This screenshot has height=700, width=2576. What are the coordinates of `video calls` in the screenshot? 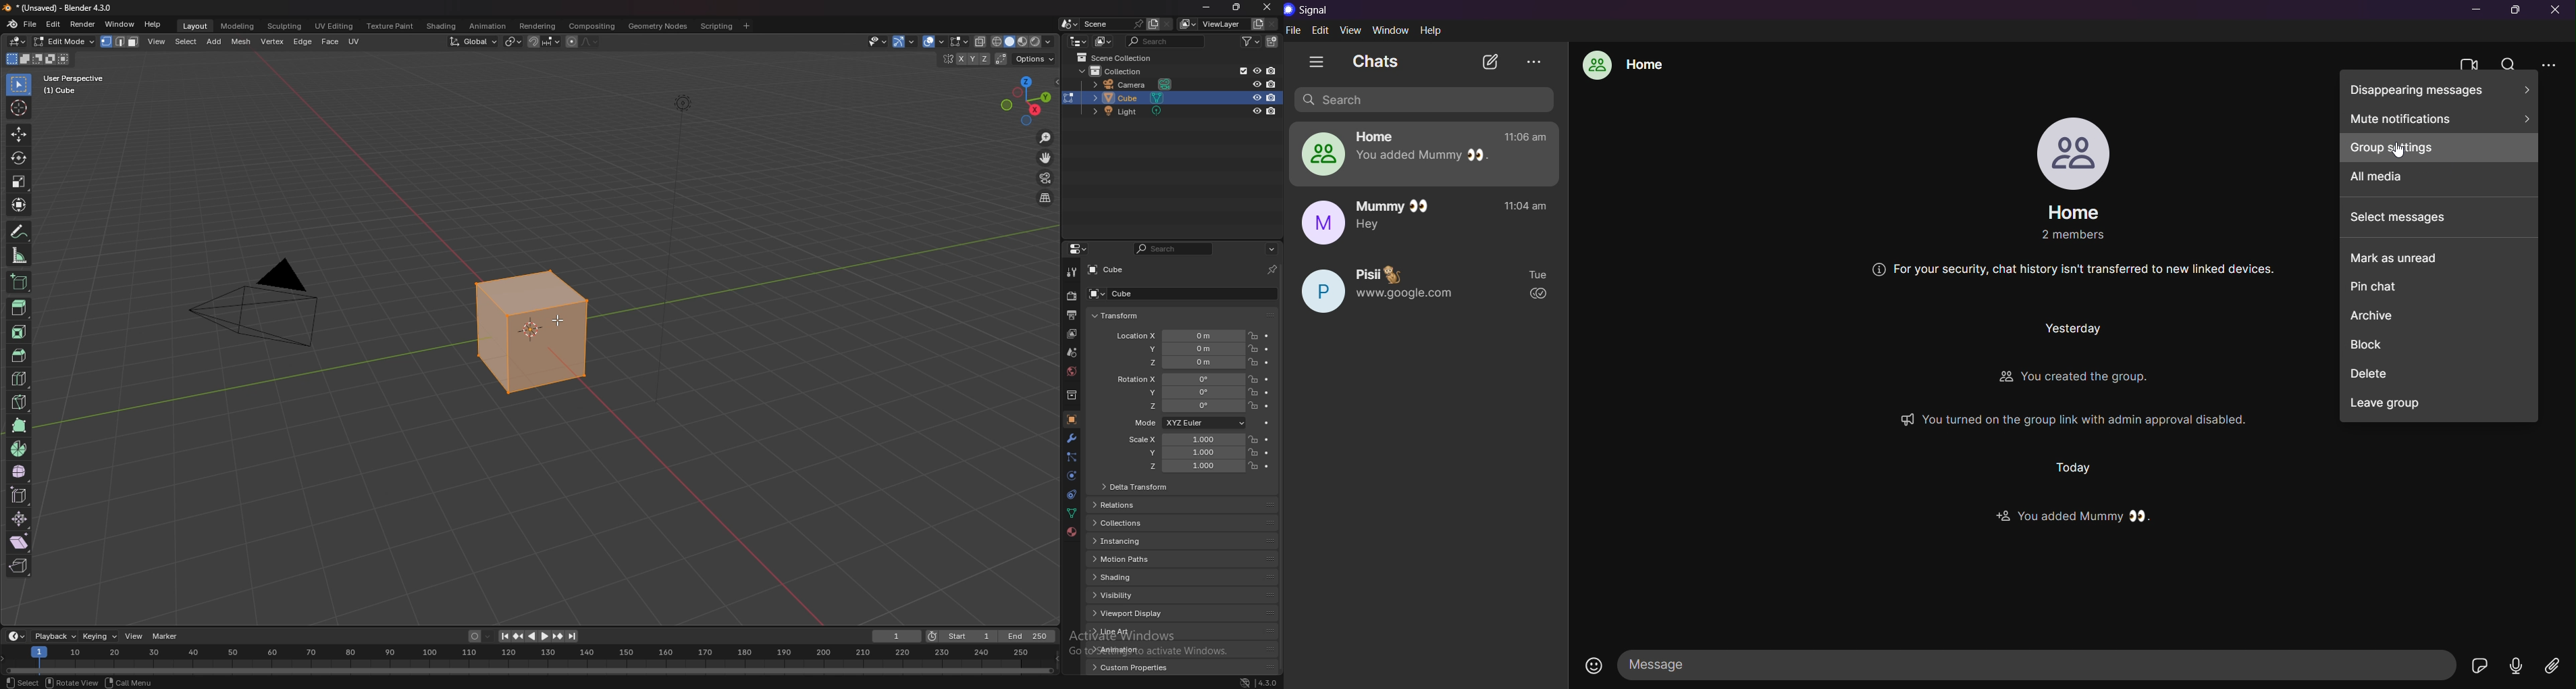 It's located at (2469, 63).